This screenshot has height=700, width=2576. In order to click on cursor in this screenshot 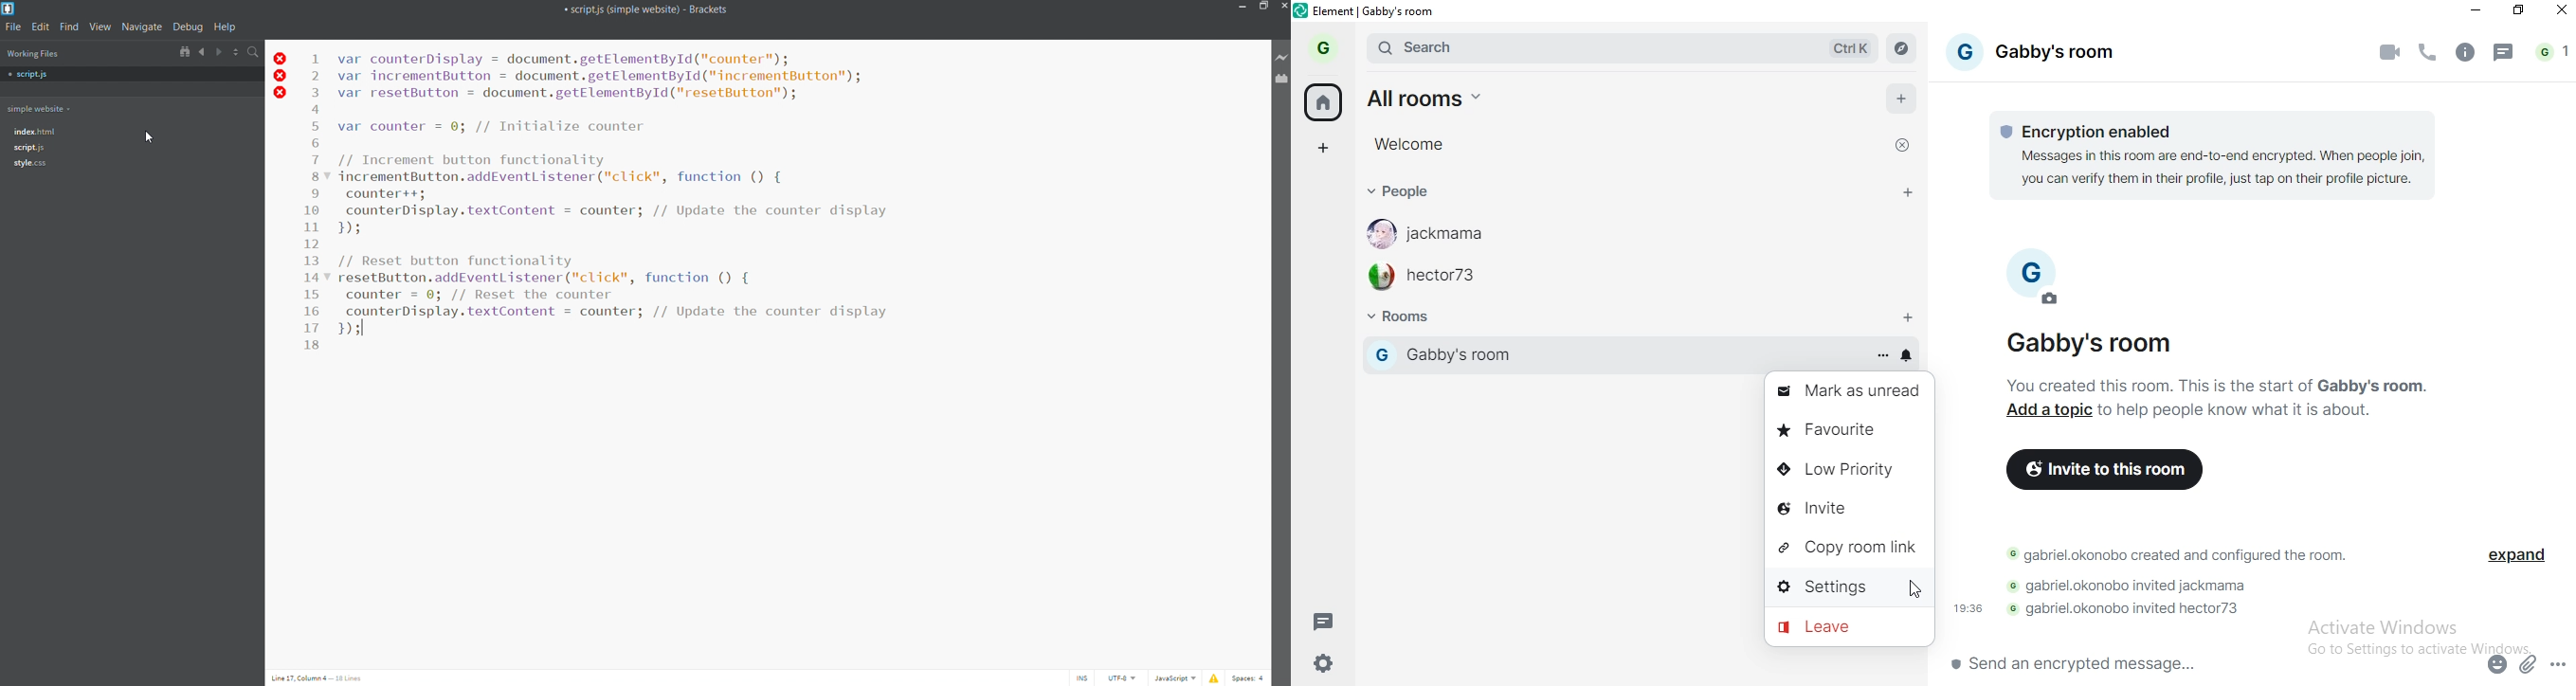, I will do `click(151, 137)`.